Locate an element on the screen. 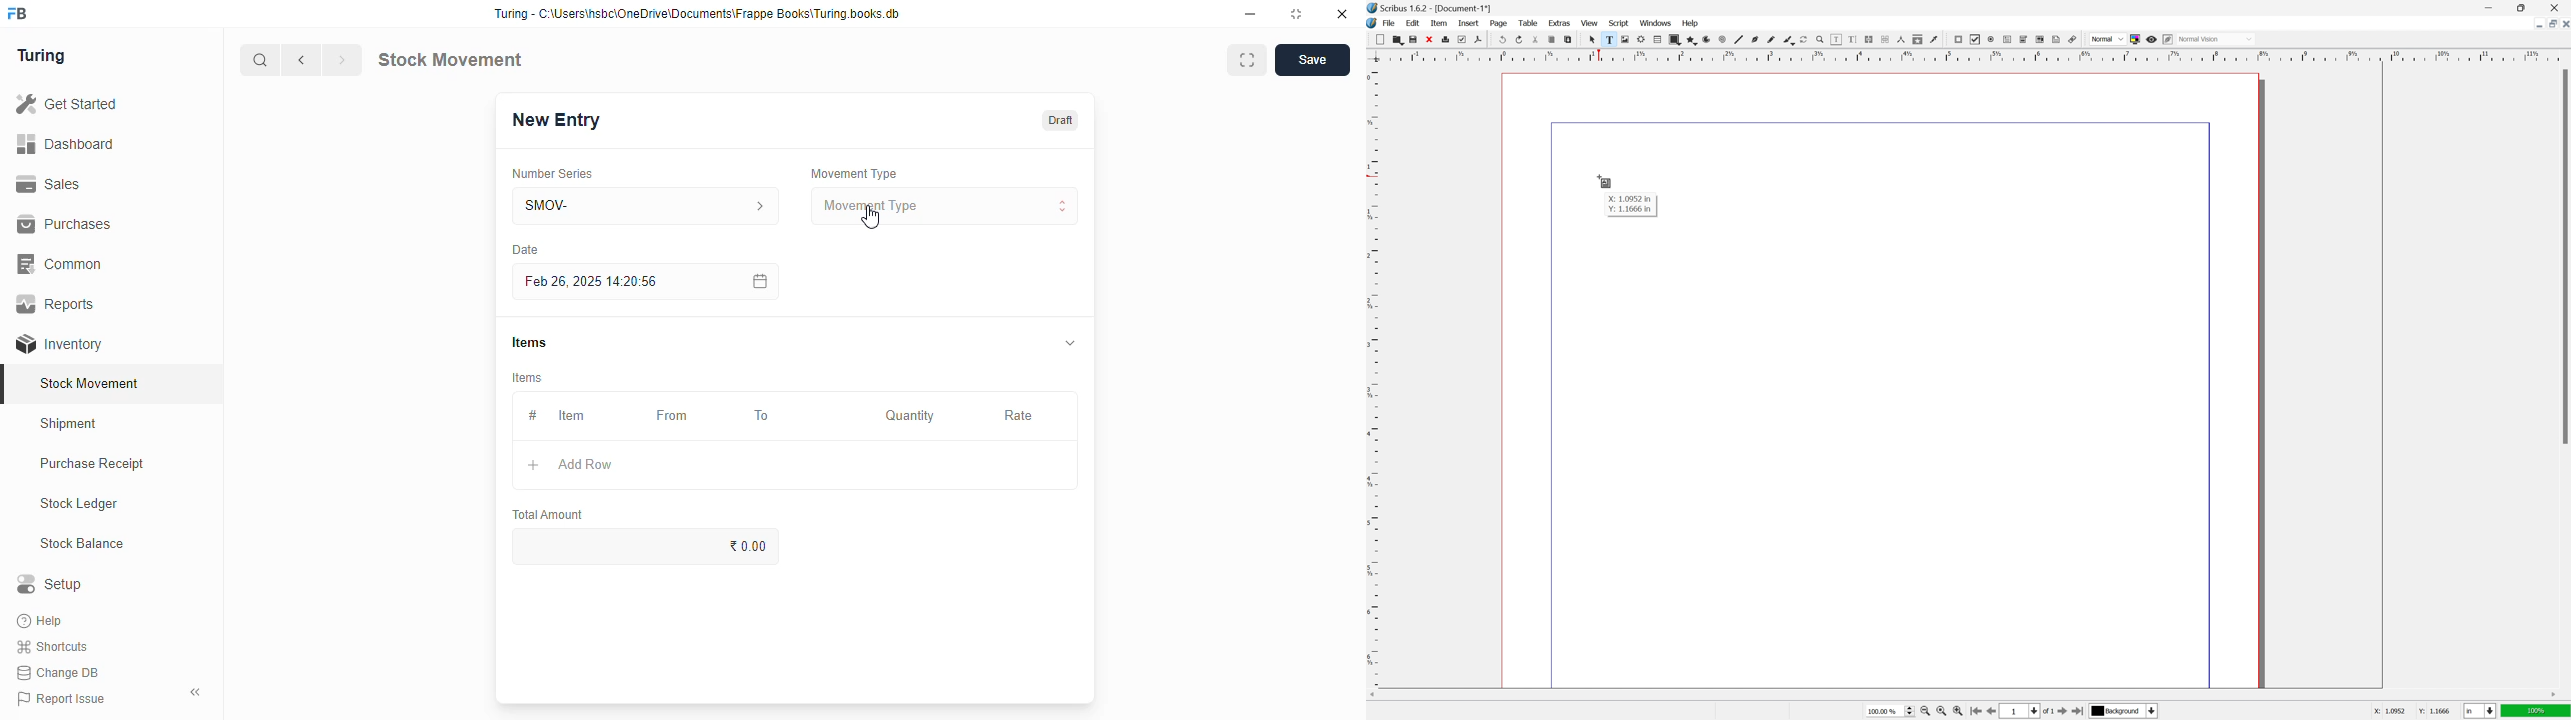 This screenshot has width=2576, height=728. rate is located at coordinates (1019, 416).